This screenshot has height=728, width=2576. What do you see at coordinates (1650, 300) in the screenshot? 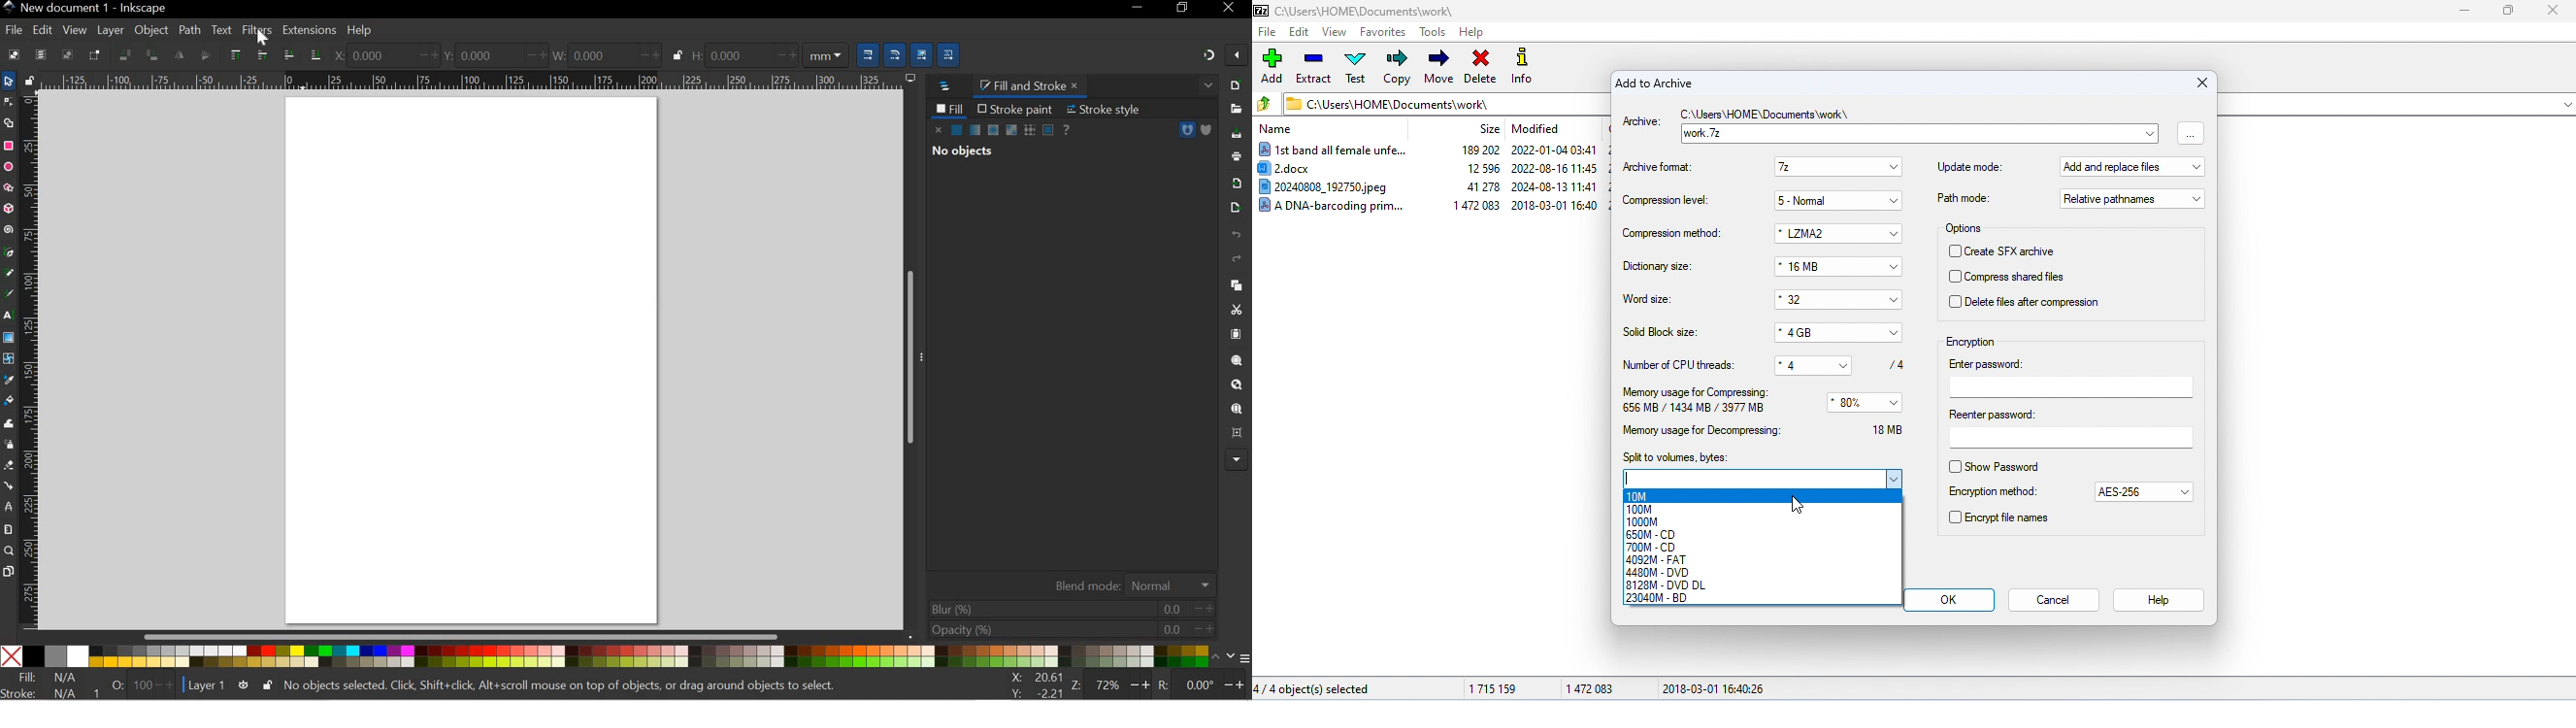
I see `word size` at bounding box center [1650, 300].